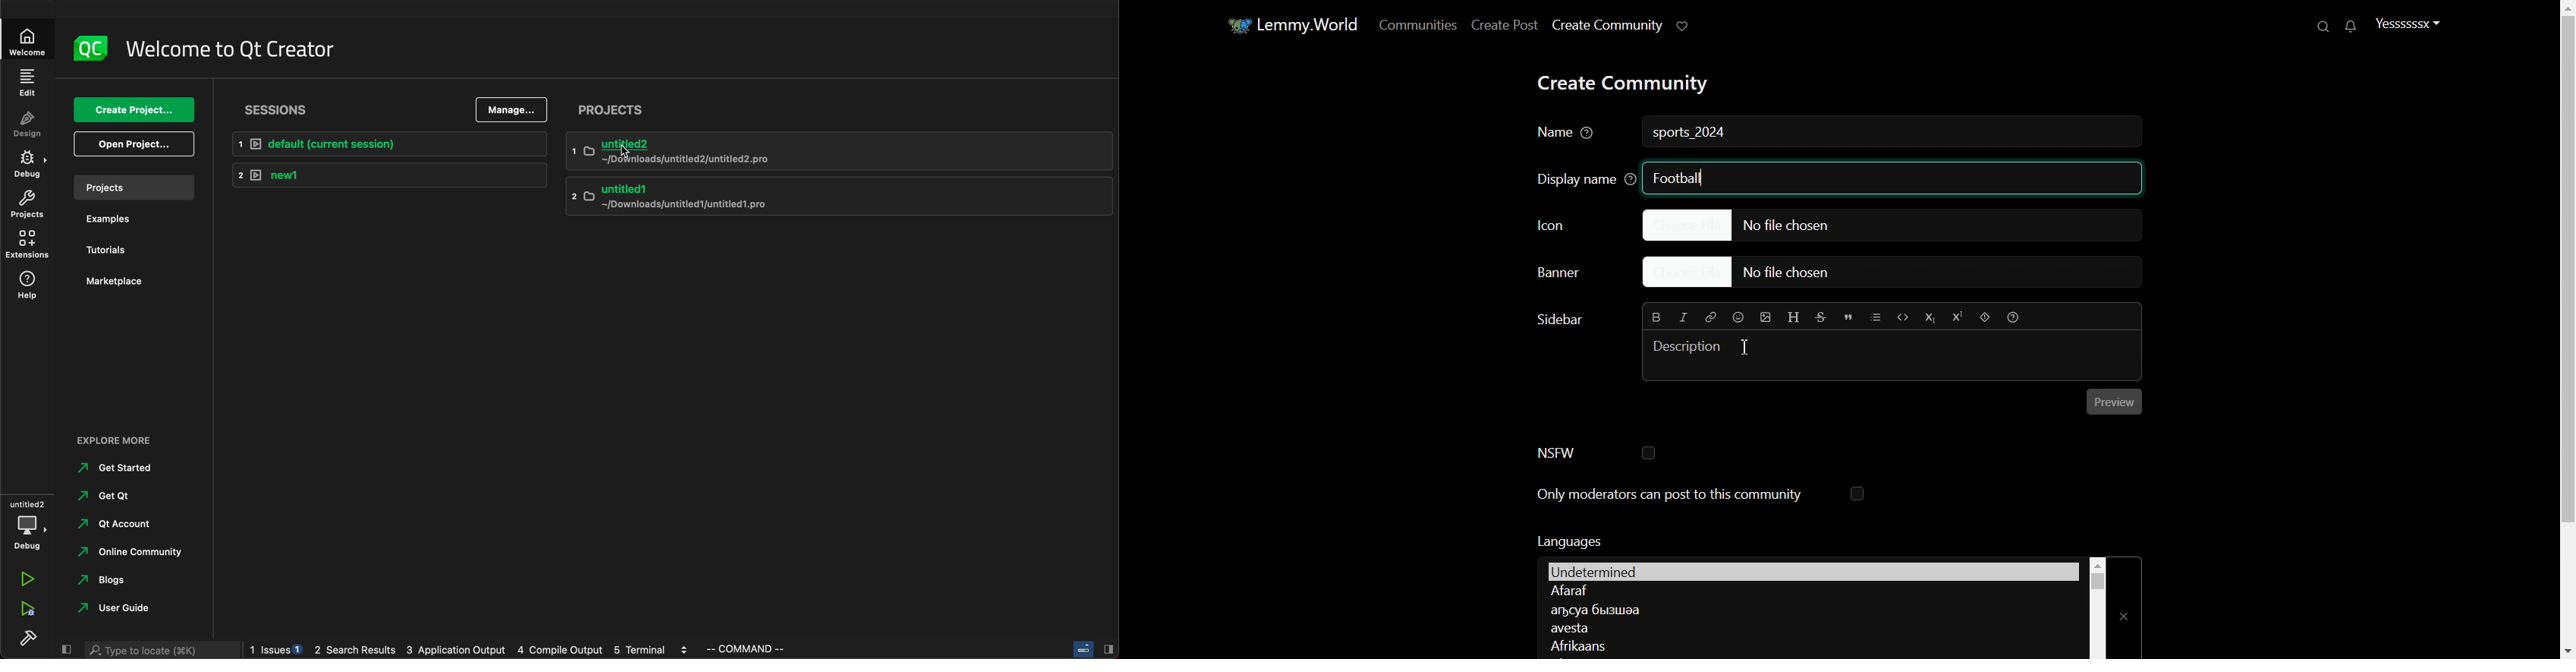 The height and width of the screenshot is (672, 2576). Describe the element at coordinates (116, 443) in the screenshot. I see `explore more` at that location.